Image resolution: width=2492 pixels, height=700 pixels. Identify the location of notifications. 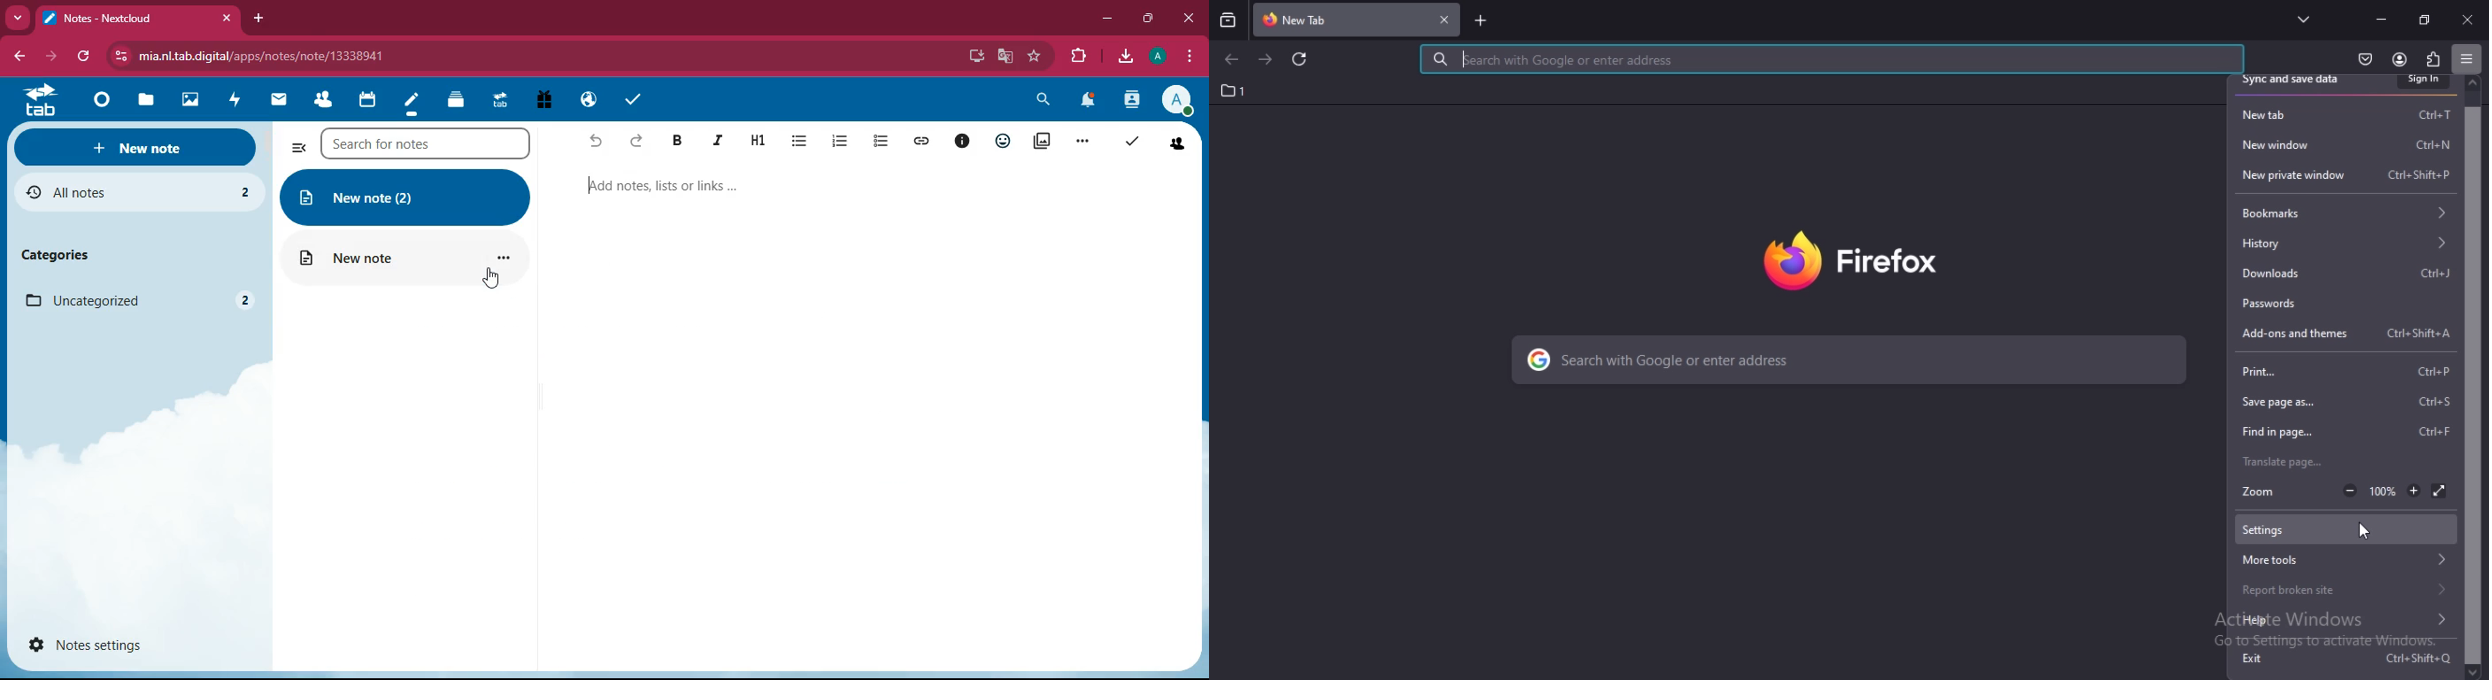
(1087, 102).